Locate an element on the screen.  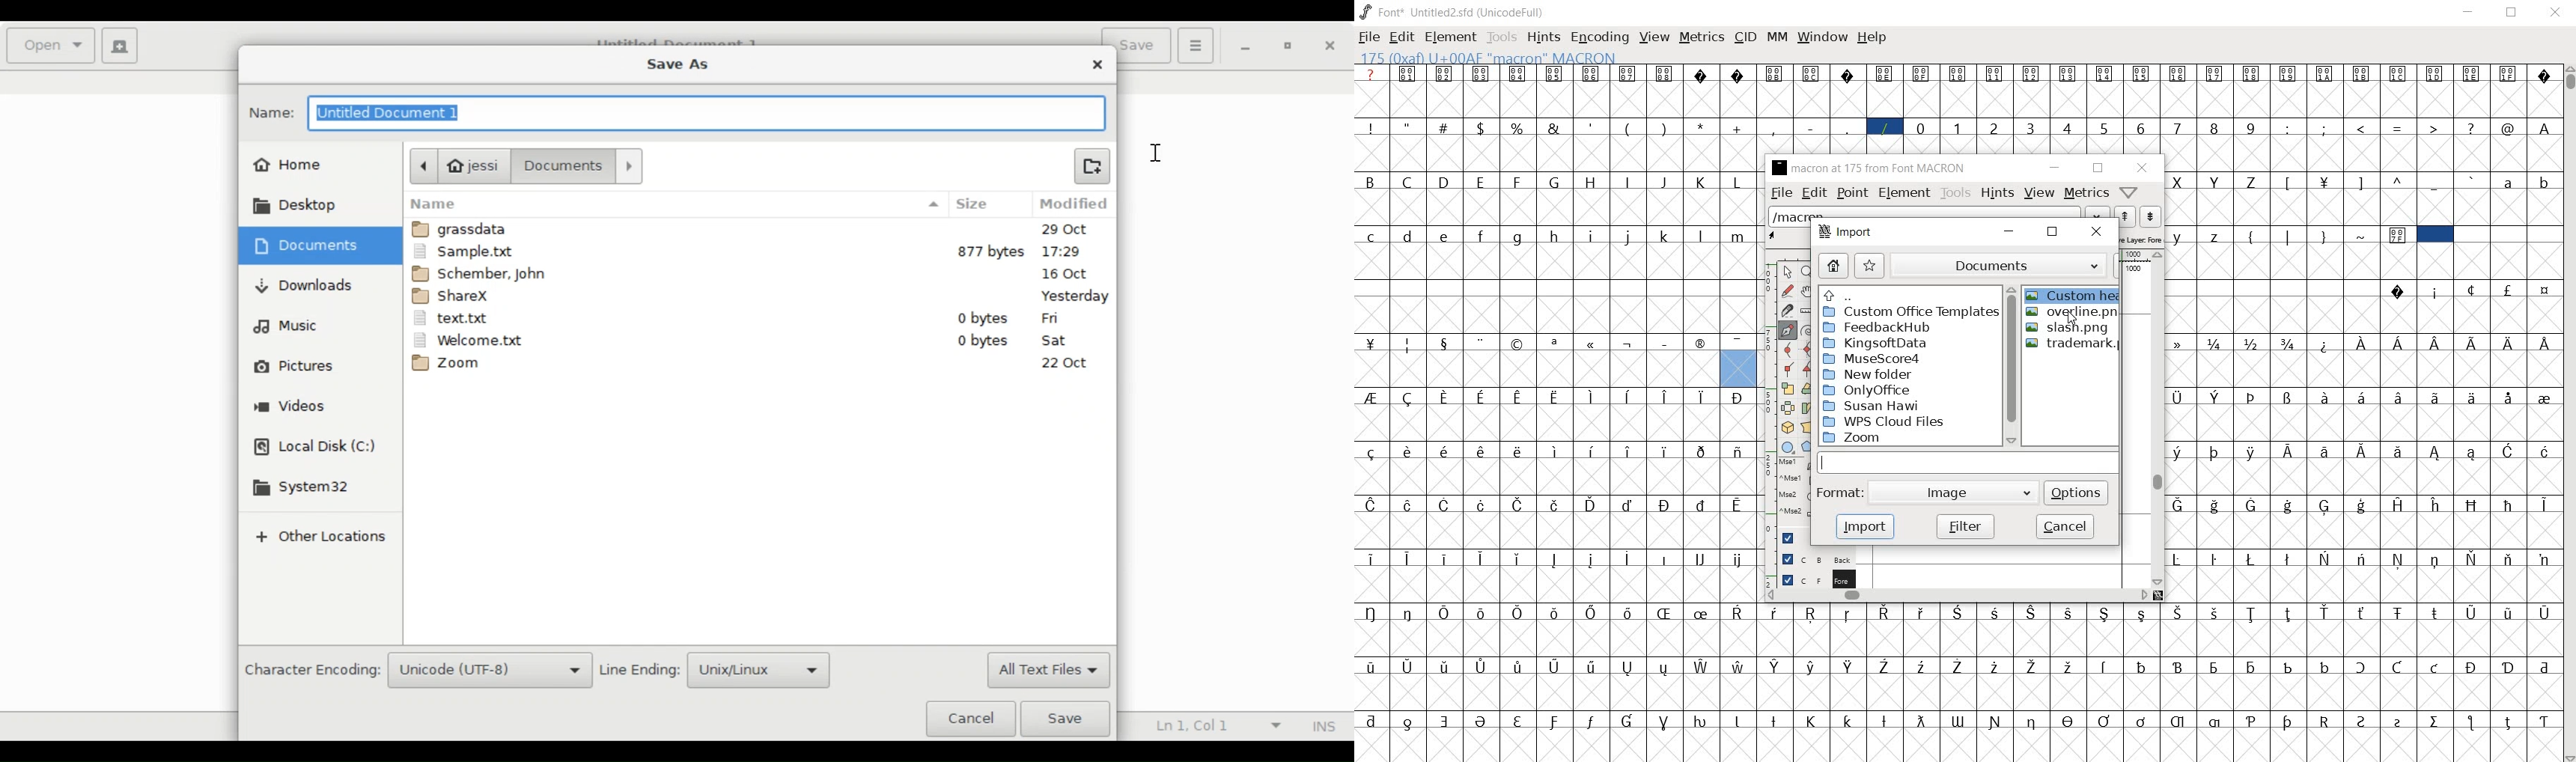
ruler is located at coordinates (1767, 418).